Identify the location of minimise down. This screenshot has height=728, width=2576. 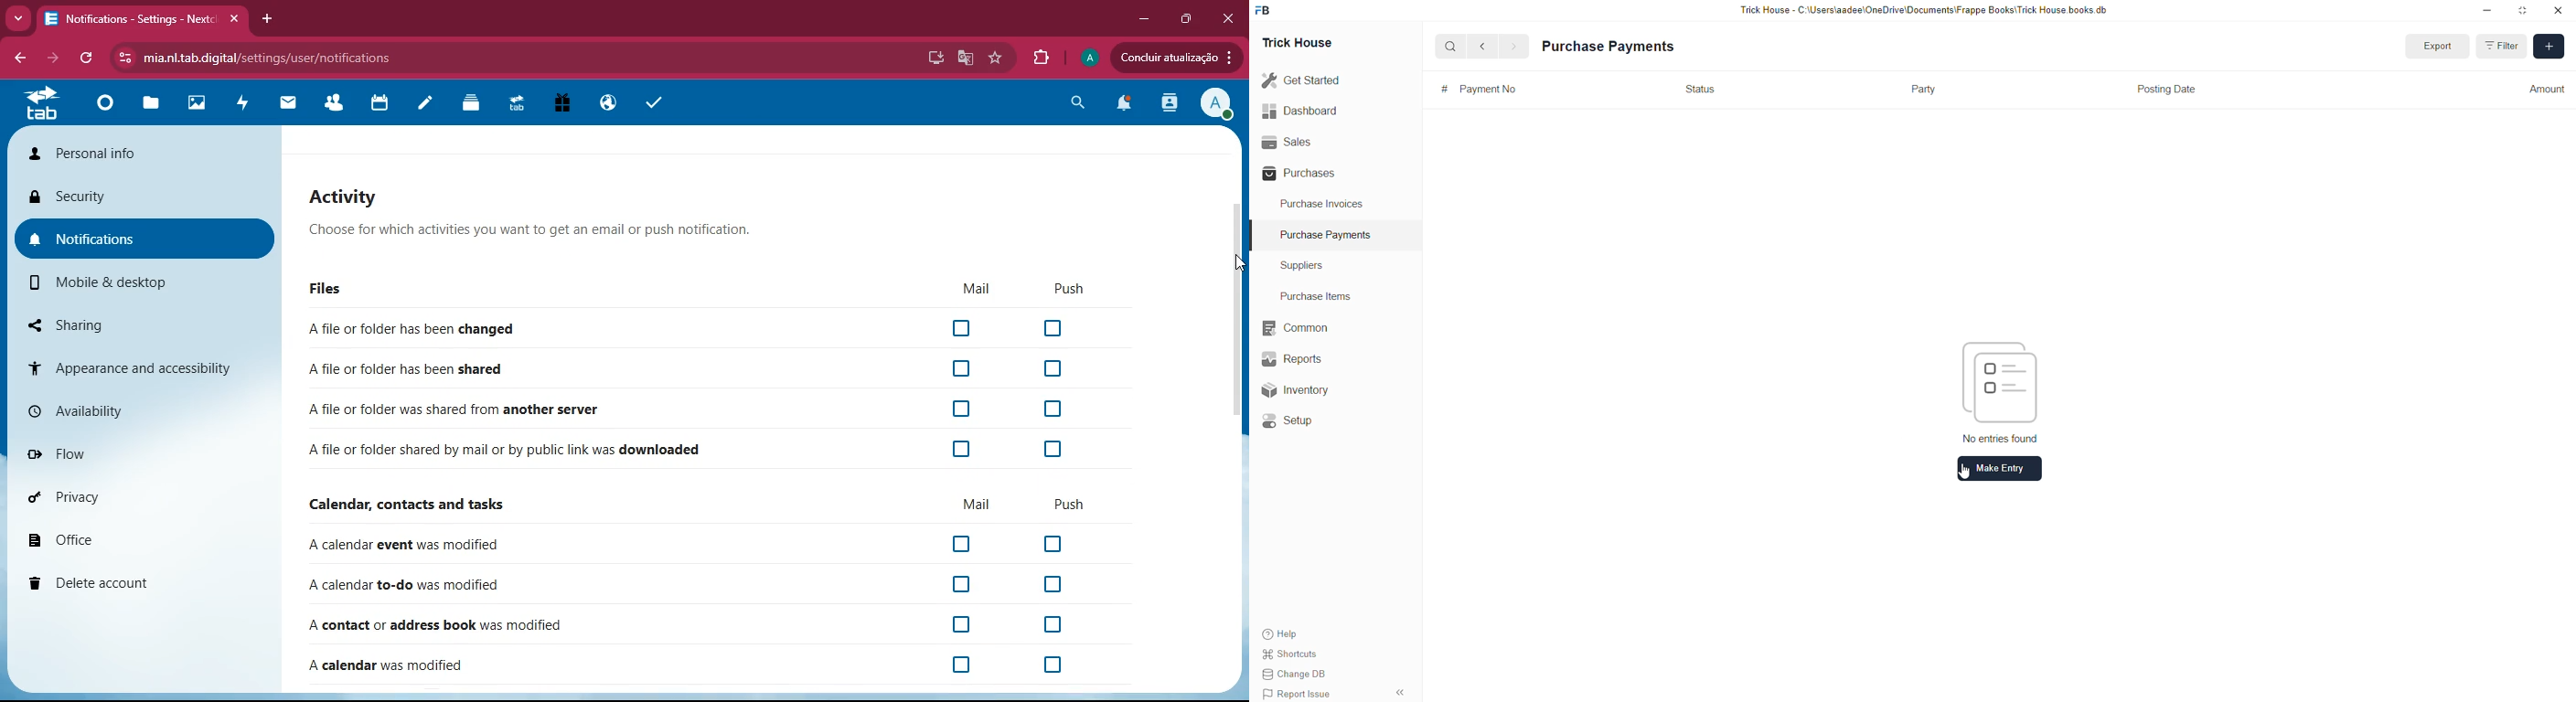
(2485, 10).